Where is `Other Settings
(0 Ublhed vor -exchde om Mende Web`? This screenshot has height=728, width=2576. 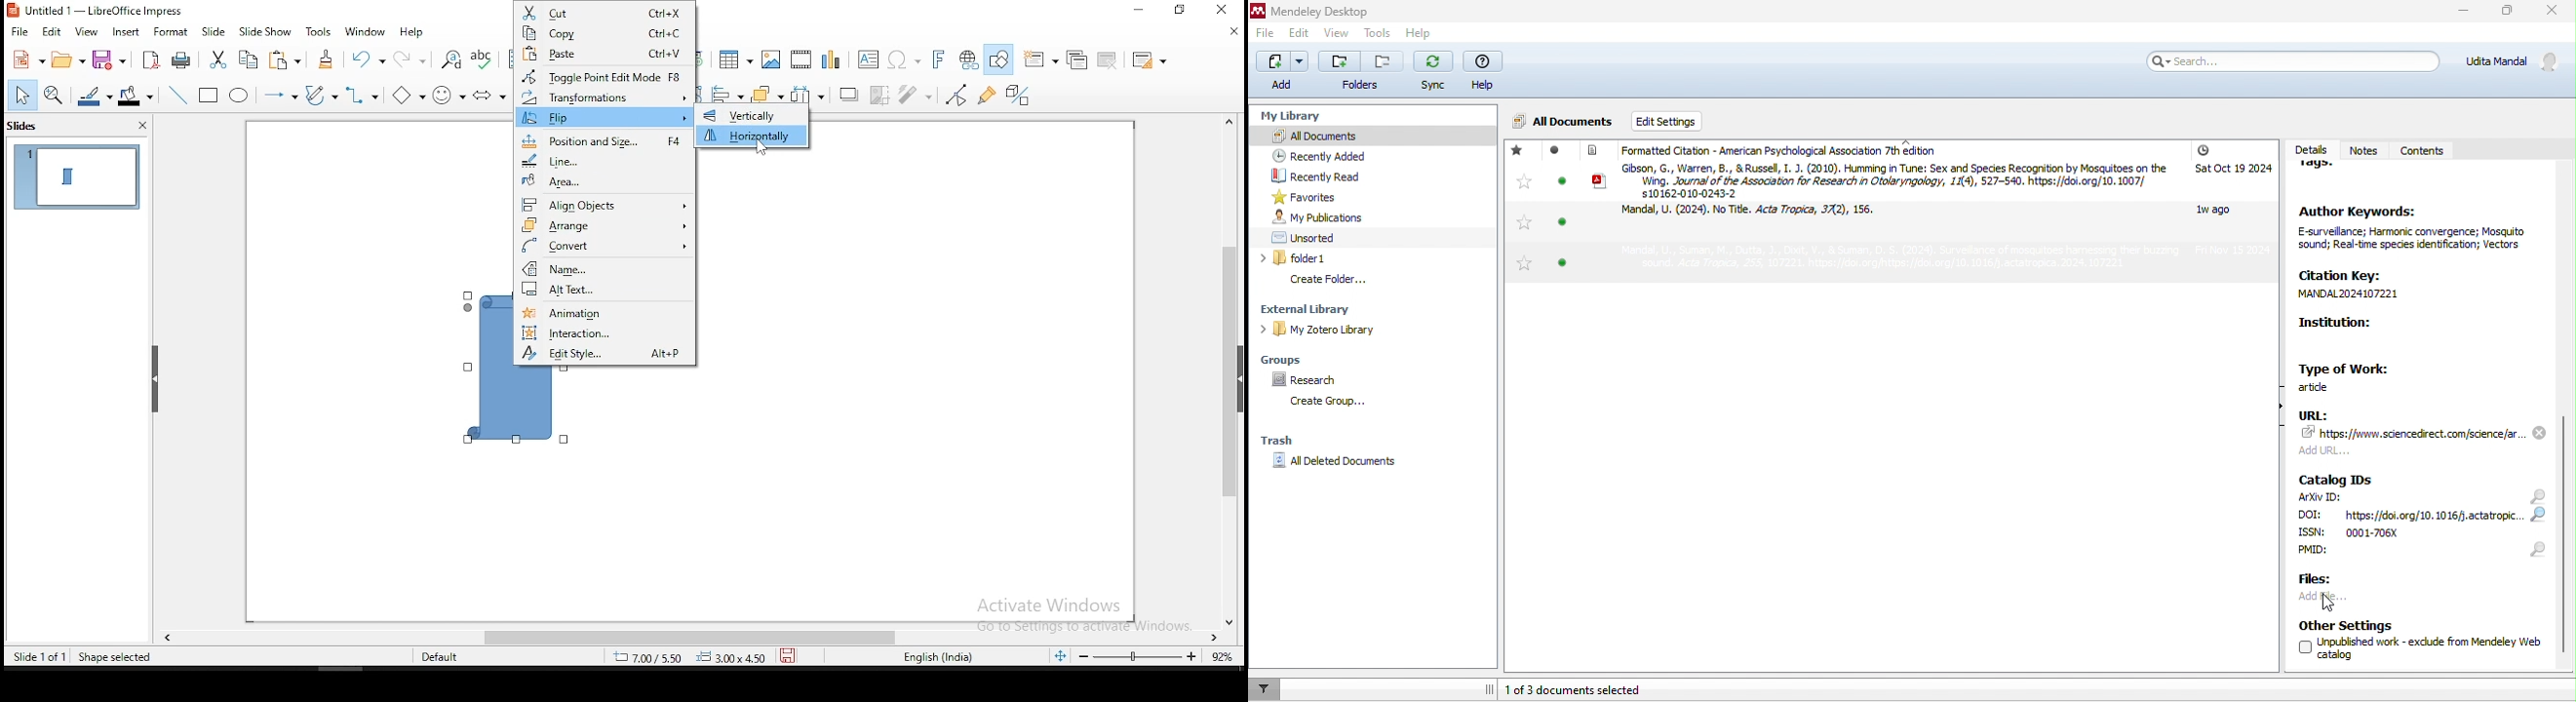 Other Settings
(0 Ublhed vor -exchde om Mende Web is located at coordinates (2414, 644).